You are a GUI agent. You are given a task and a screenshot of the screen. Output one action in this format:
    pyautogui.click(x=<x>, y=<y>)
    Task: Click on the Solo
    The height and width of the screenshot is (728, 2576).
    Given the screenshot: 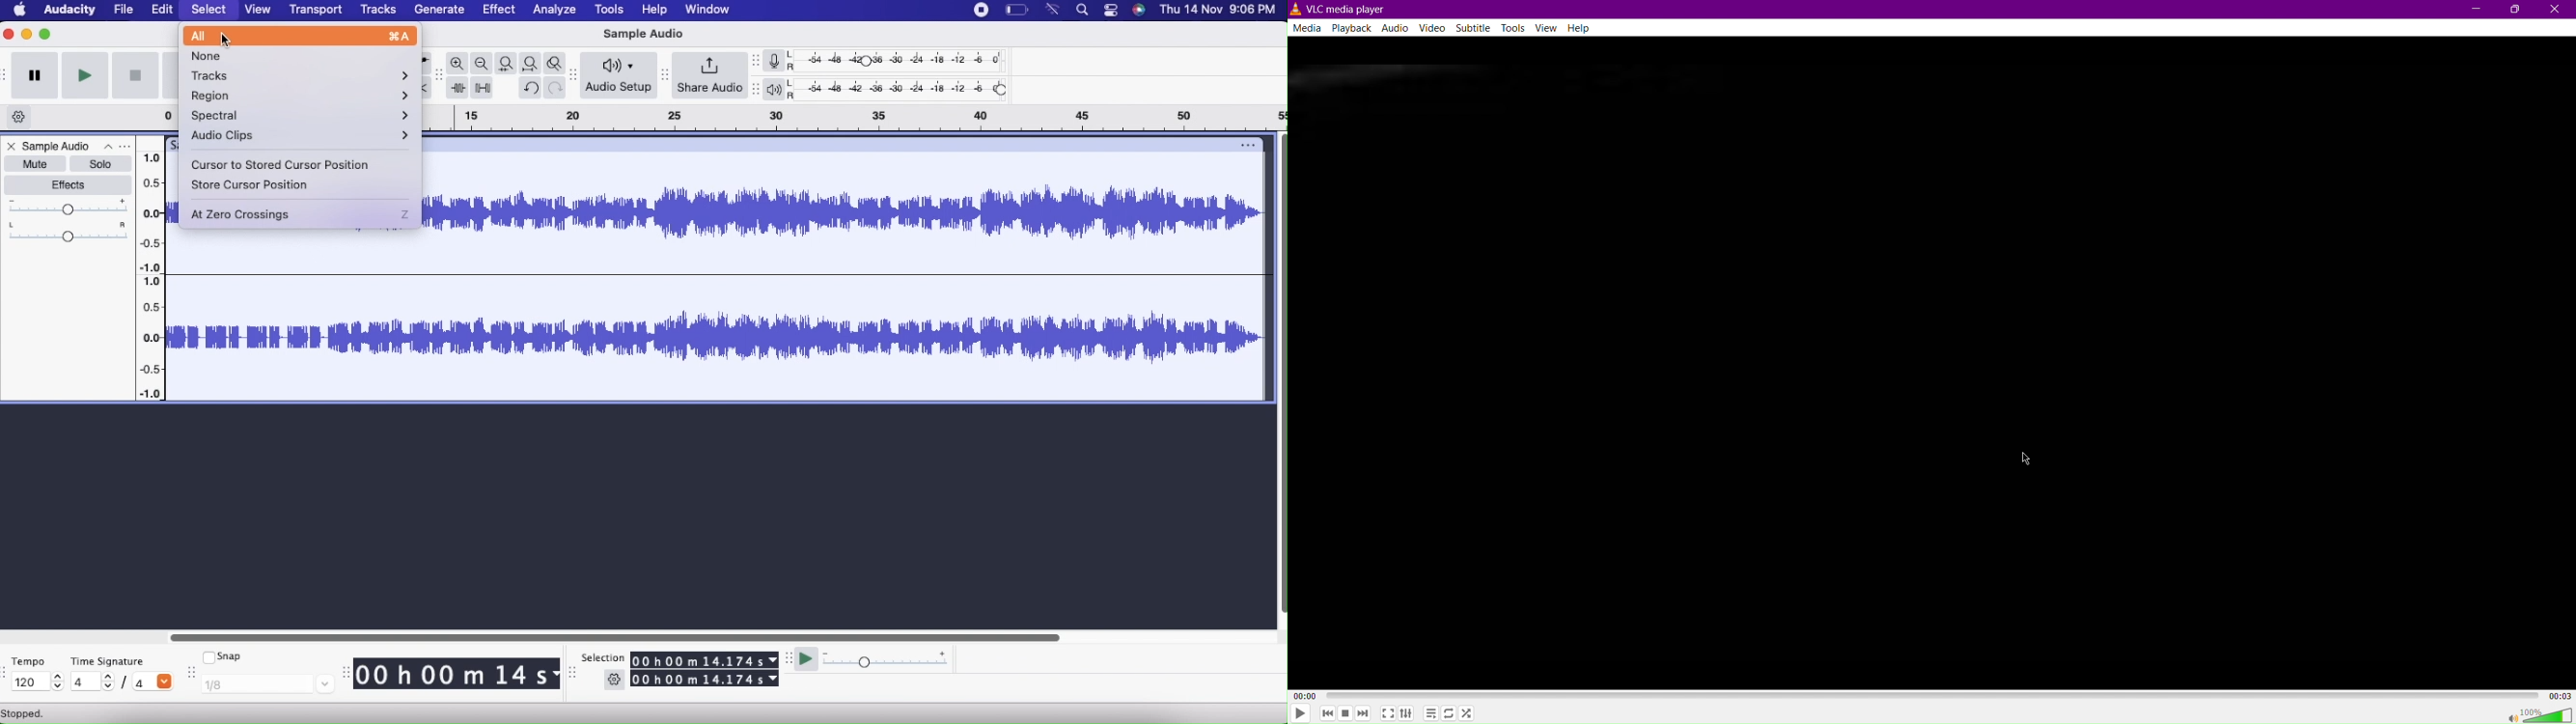 What is the action you would take?
    pyautogui.click(x=101, y=165)
    